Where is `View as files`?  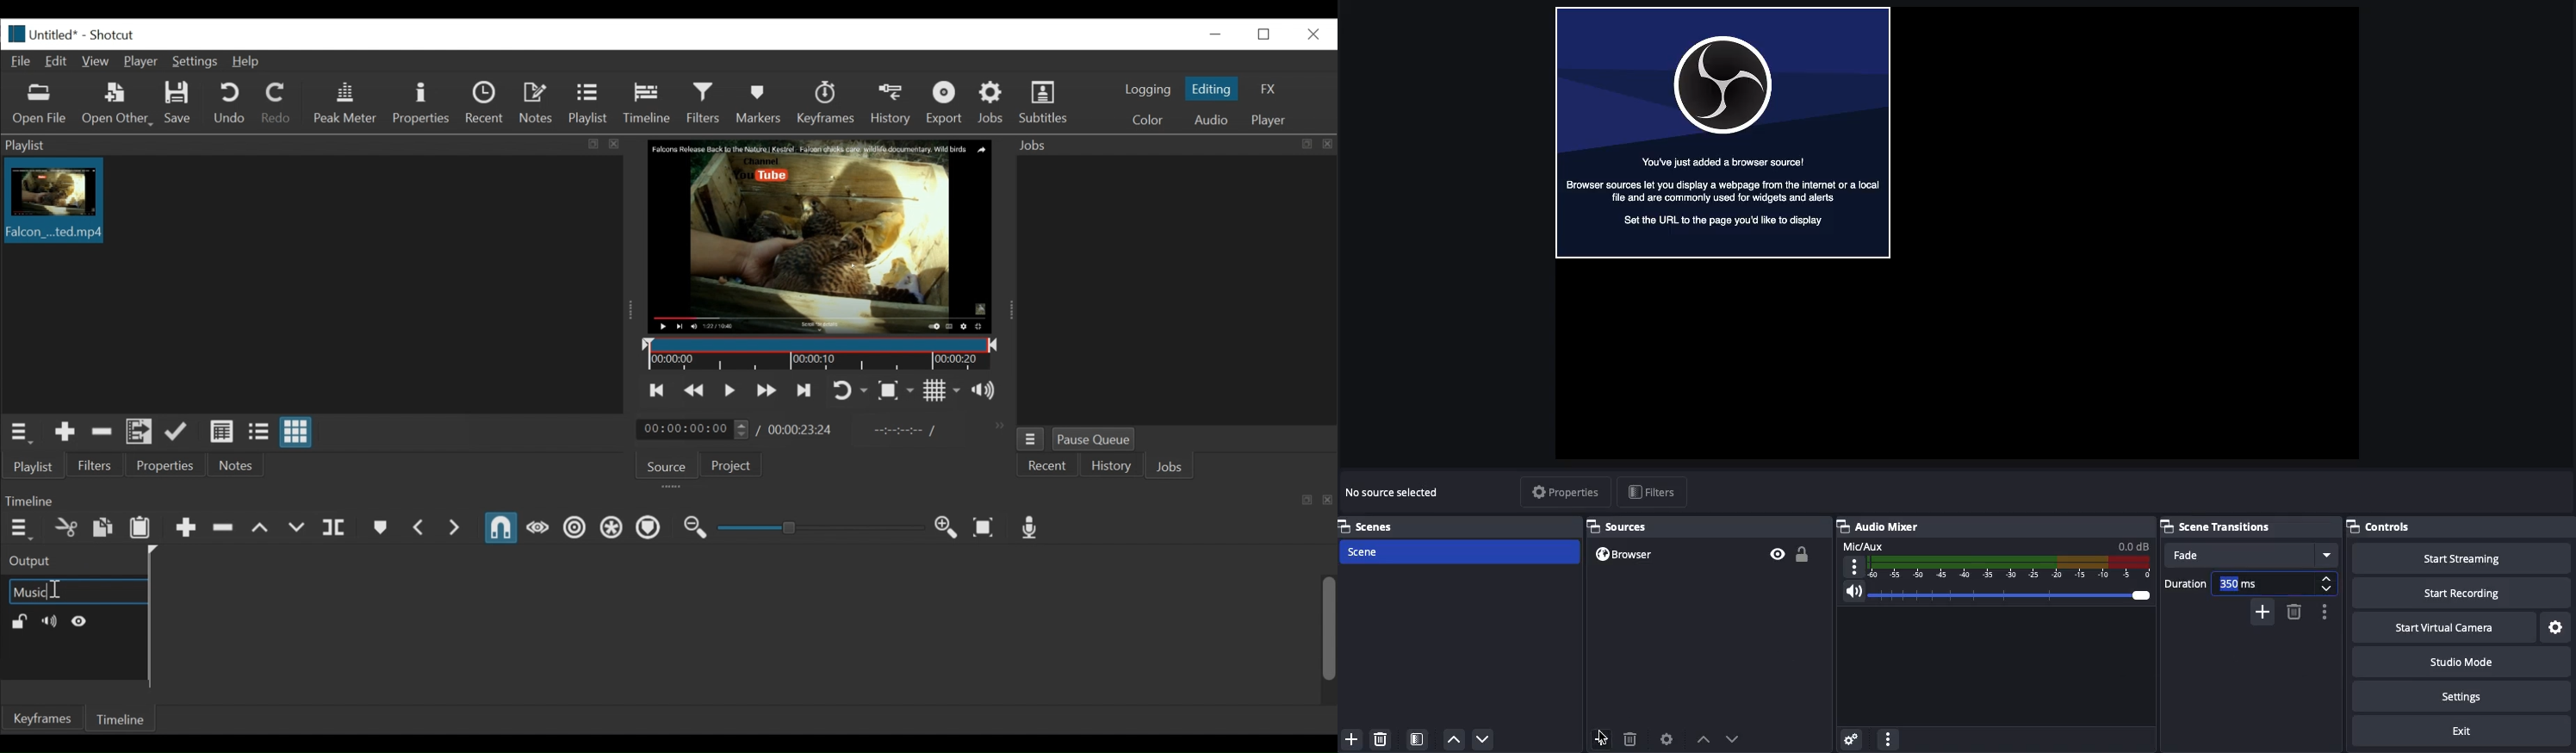 View as files is located at coordinates (259, 433).